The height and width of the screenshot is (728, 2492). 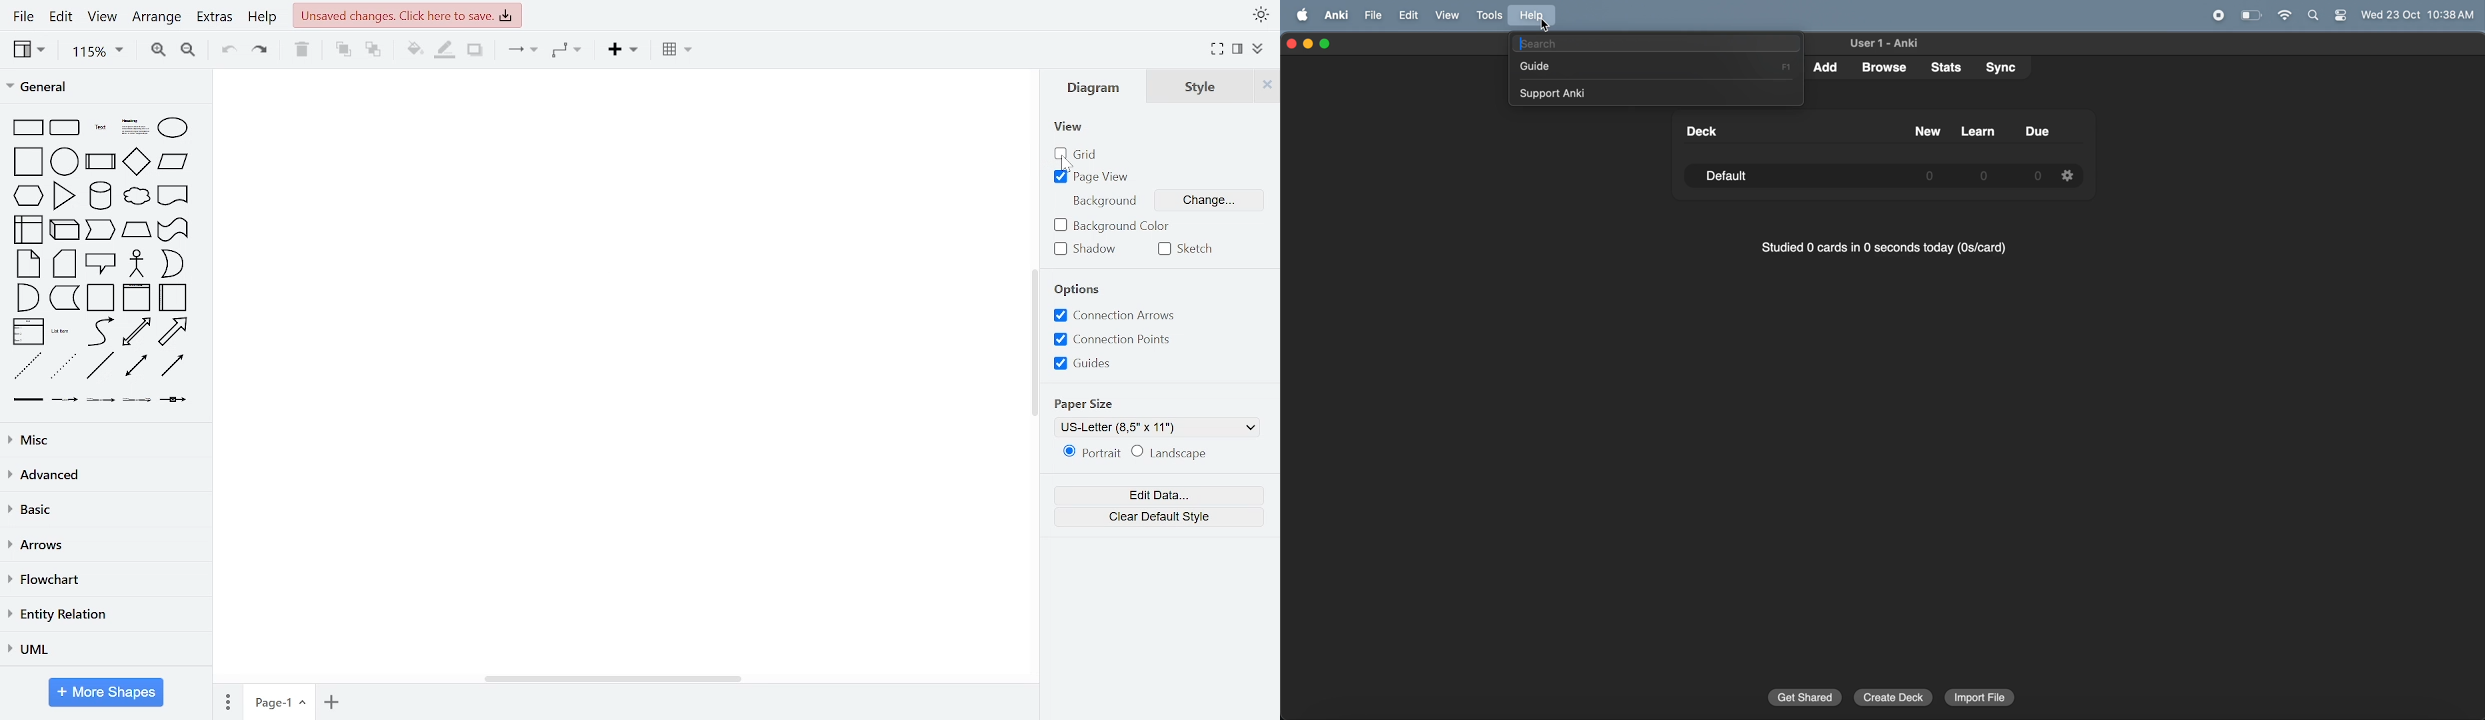 What do you see at coordinates (1884, 44) in the screenshot?
I see `uer title anki` at bounding box center [1884, 44].